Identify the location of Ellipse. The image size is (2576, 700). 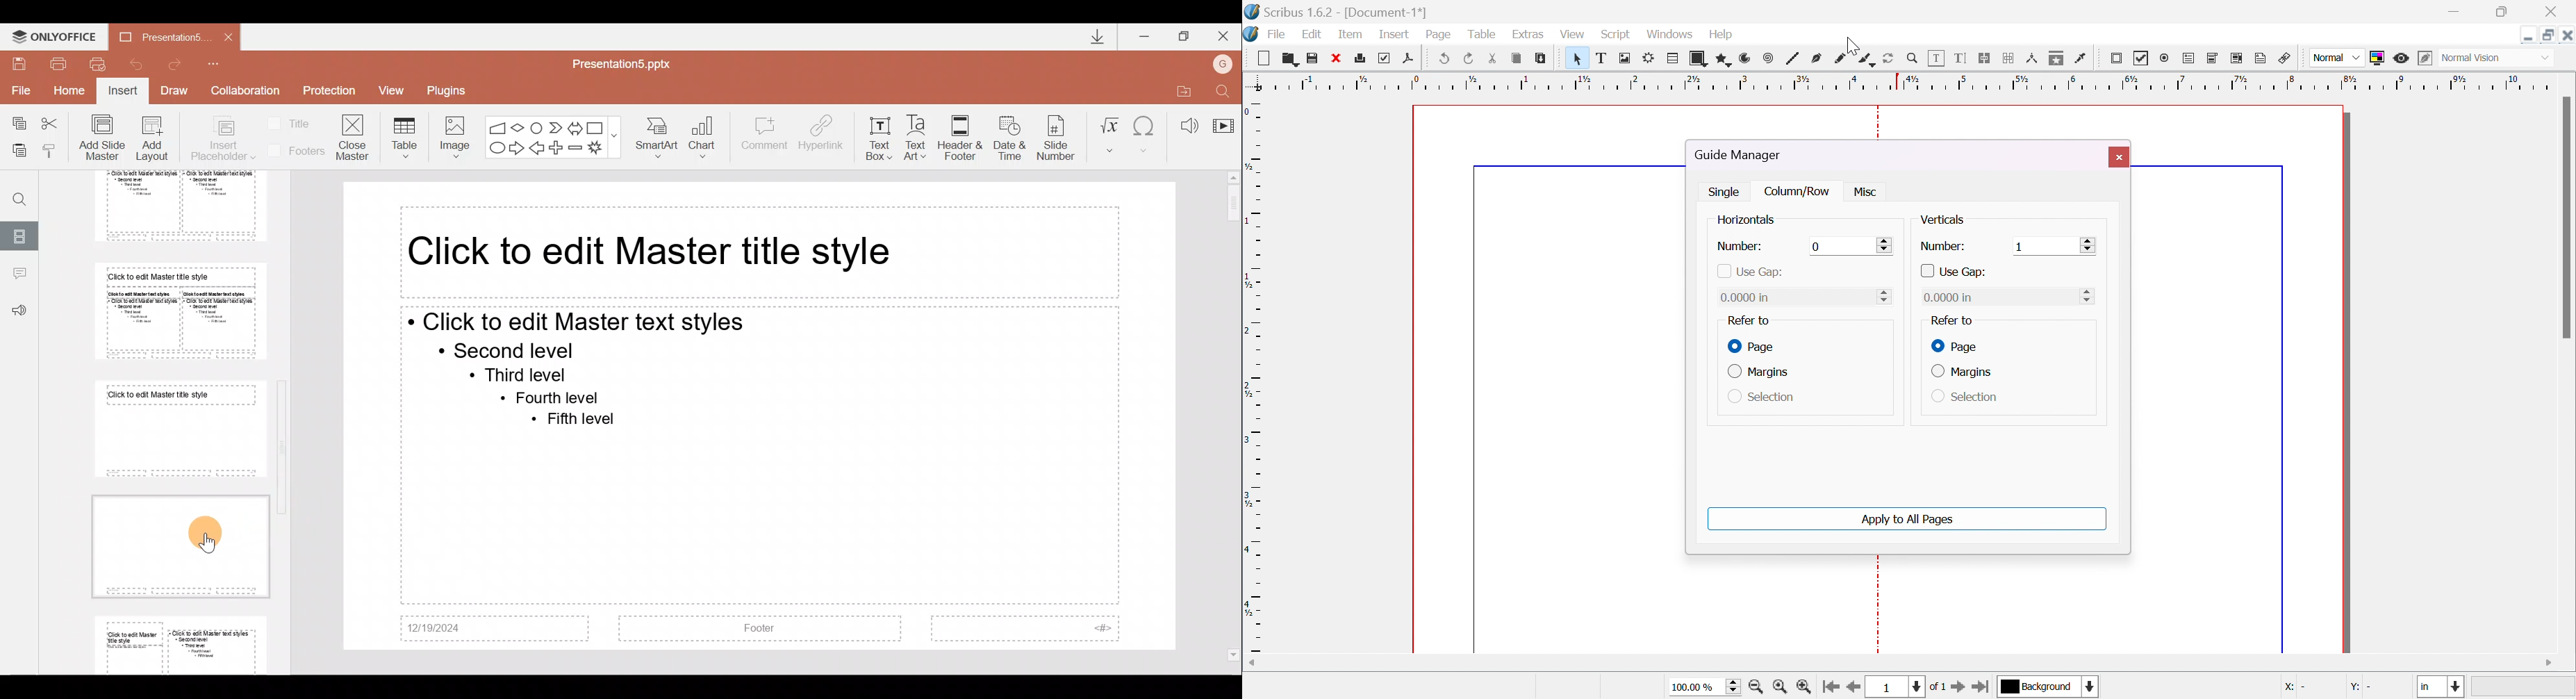
(496, 149).